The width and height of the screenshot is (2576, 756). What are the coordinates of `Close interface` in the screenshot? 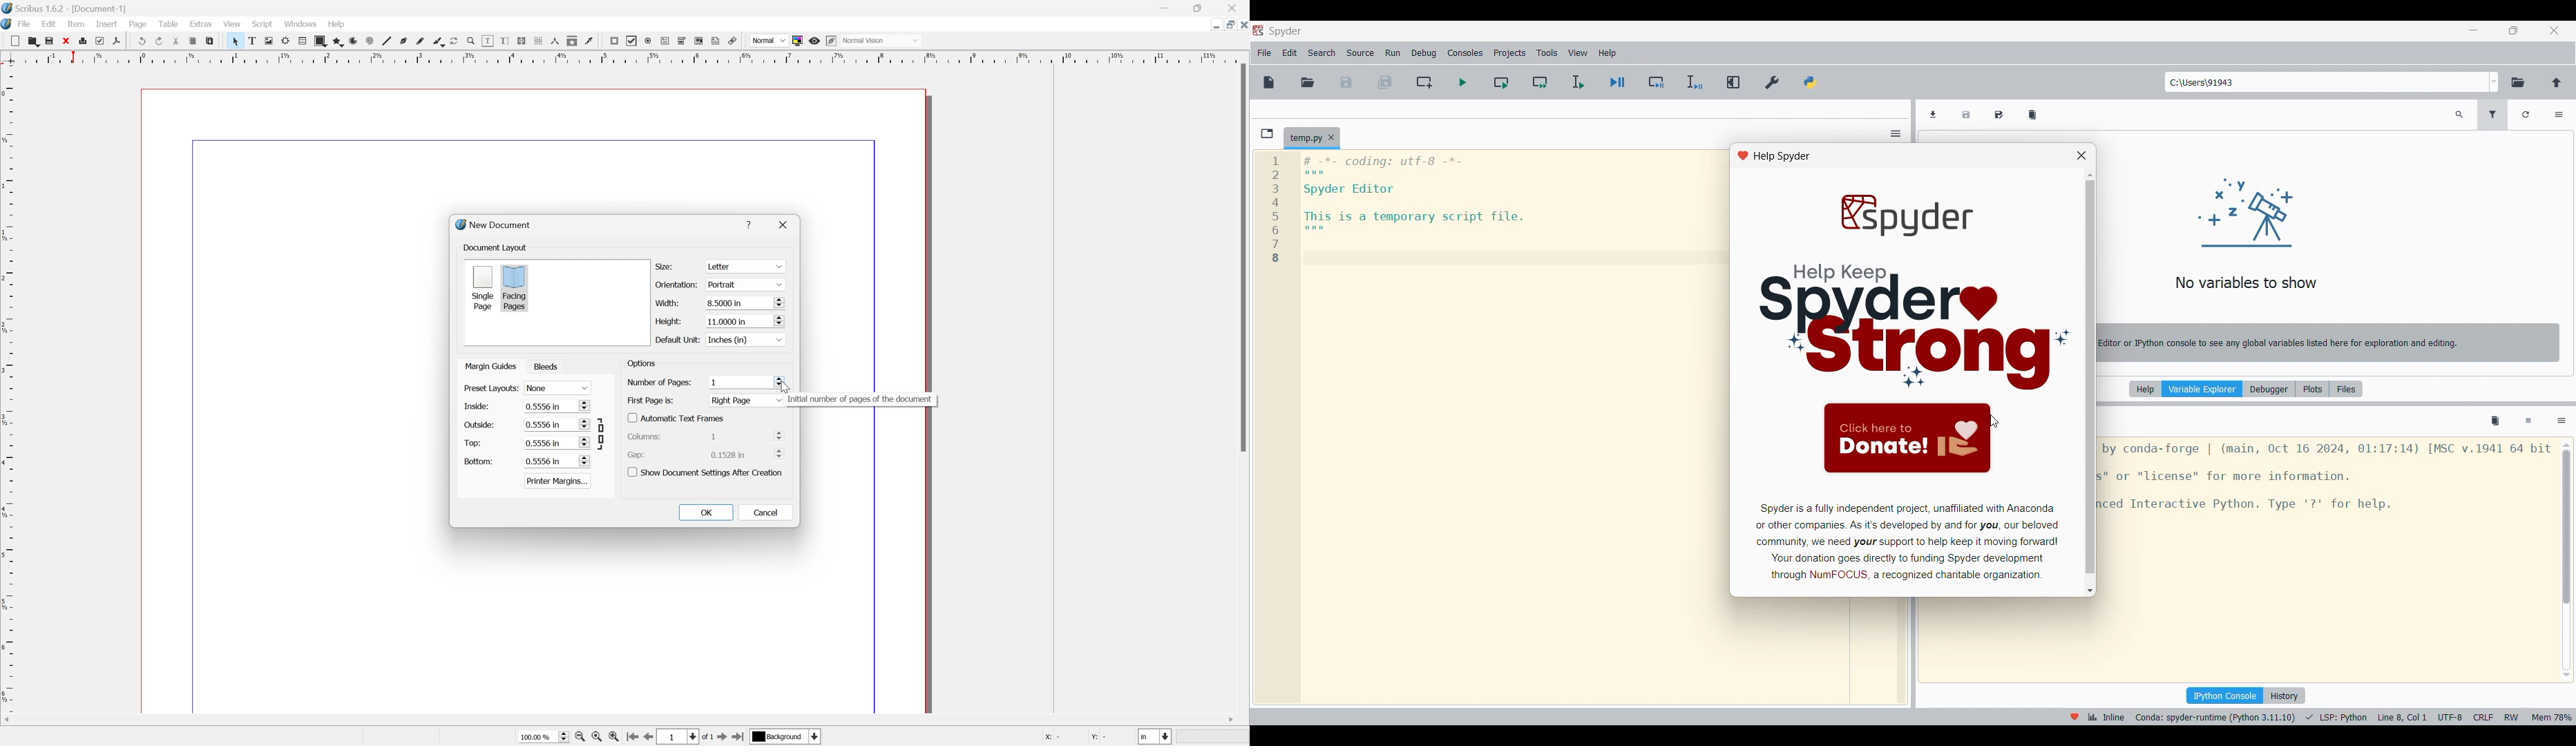 It's located at (2555, 30).